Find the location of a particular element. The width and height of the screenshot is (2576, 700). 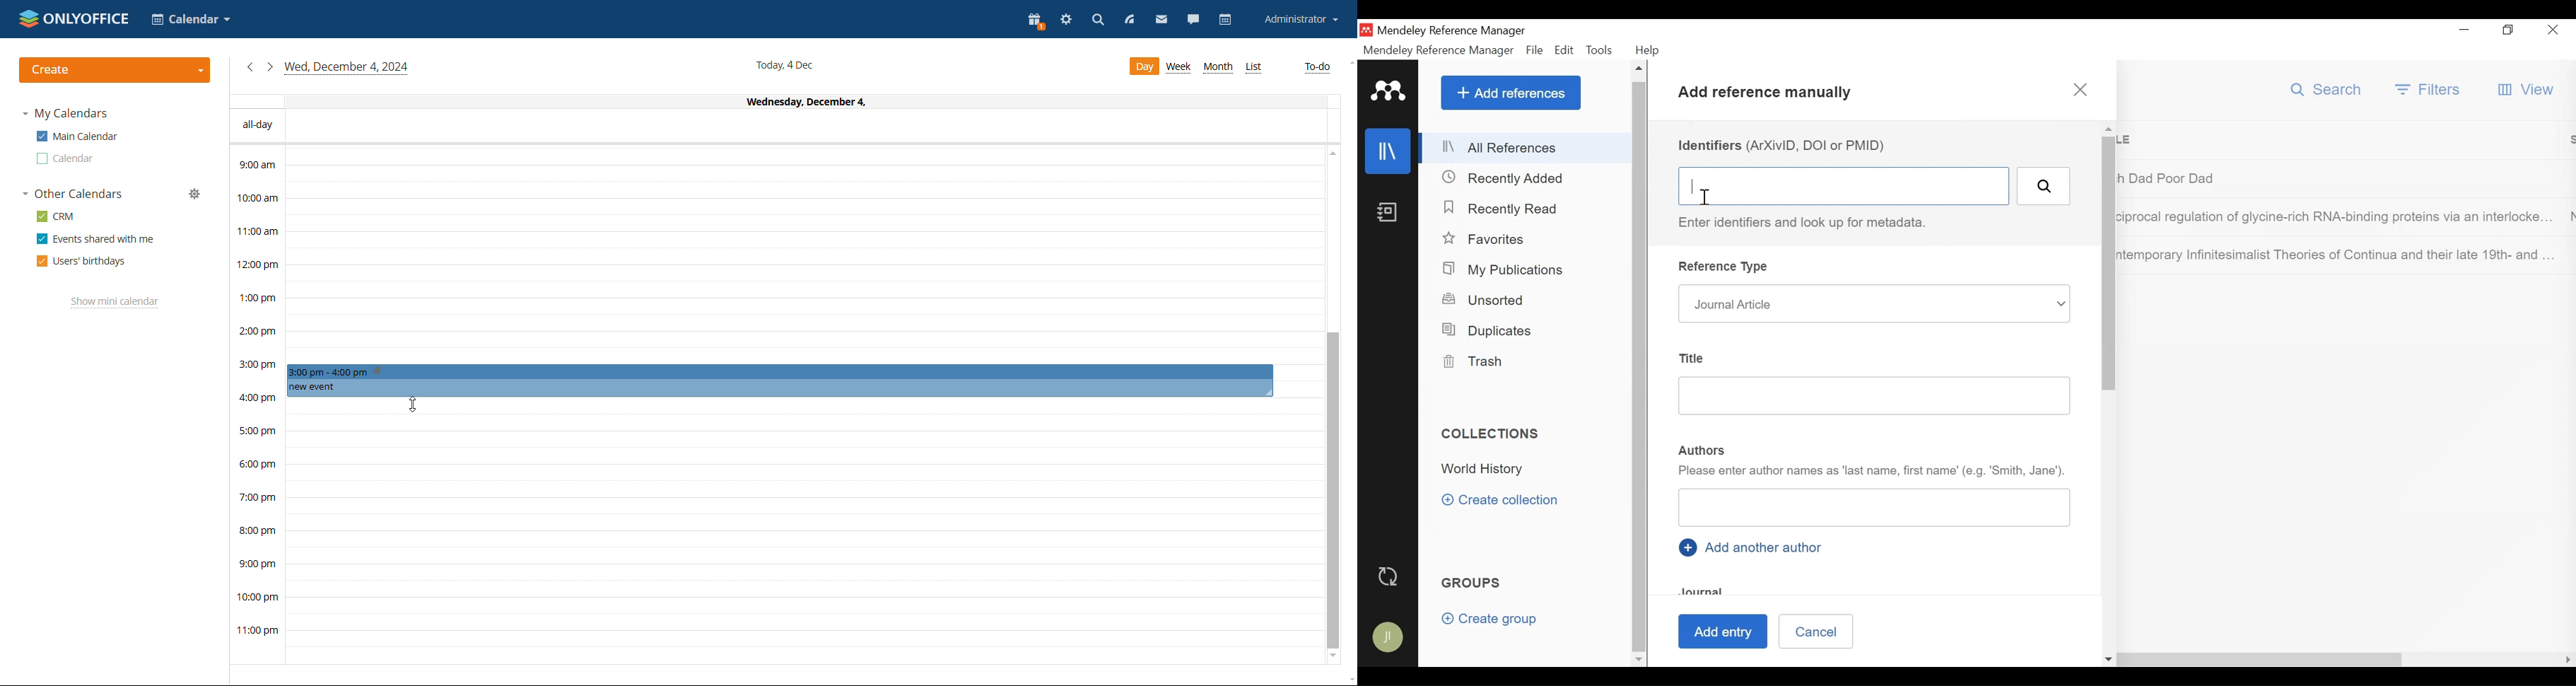

Close is located at coordinates (2555, 30).